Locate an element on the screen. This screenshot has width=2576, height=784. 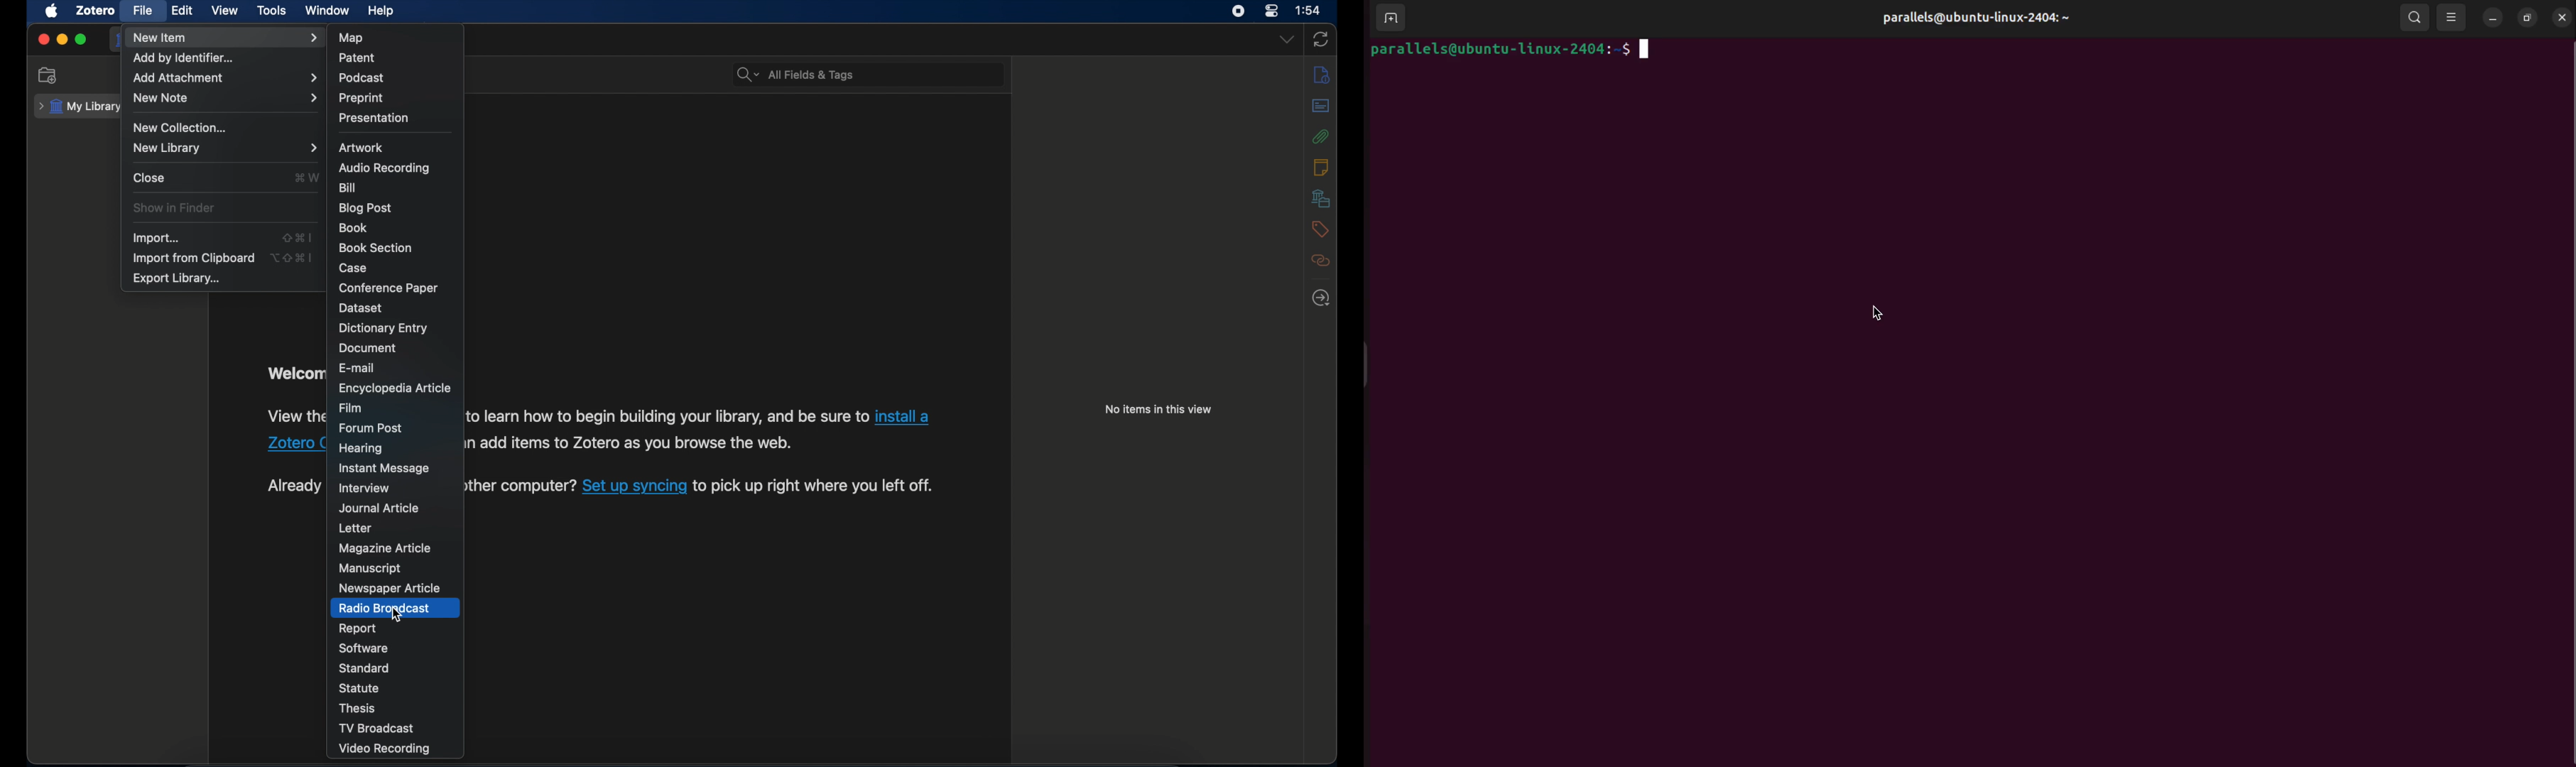
All Fields & Tags is located at coordinates (866, 72).